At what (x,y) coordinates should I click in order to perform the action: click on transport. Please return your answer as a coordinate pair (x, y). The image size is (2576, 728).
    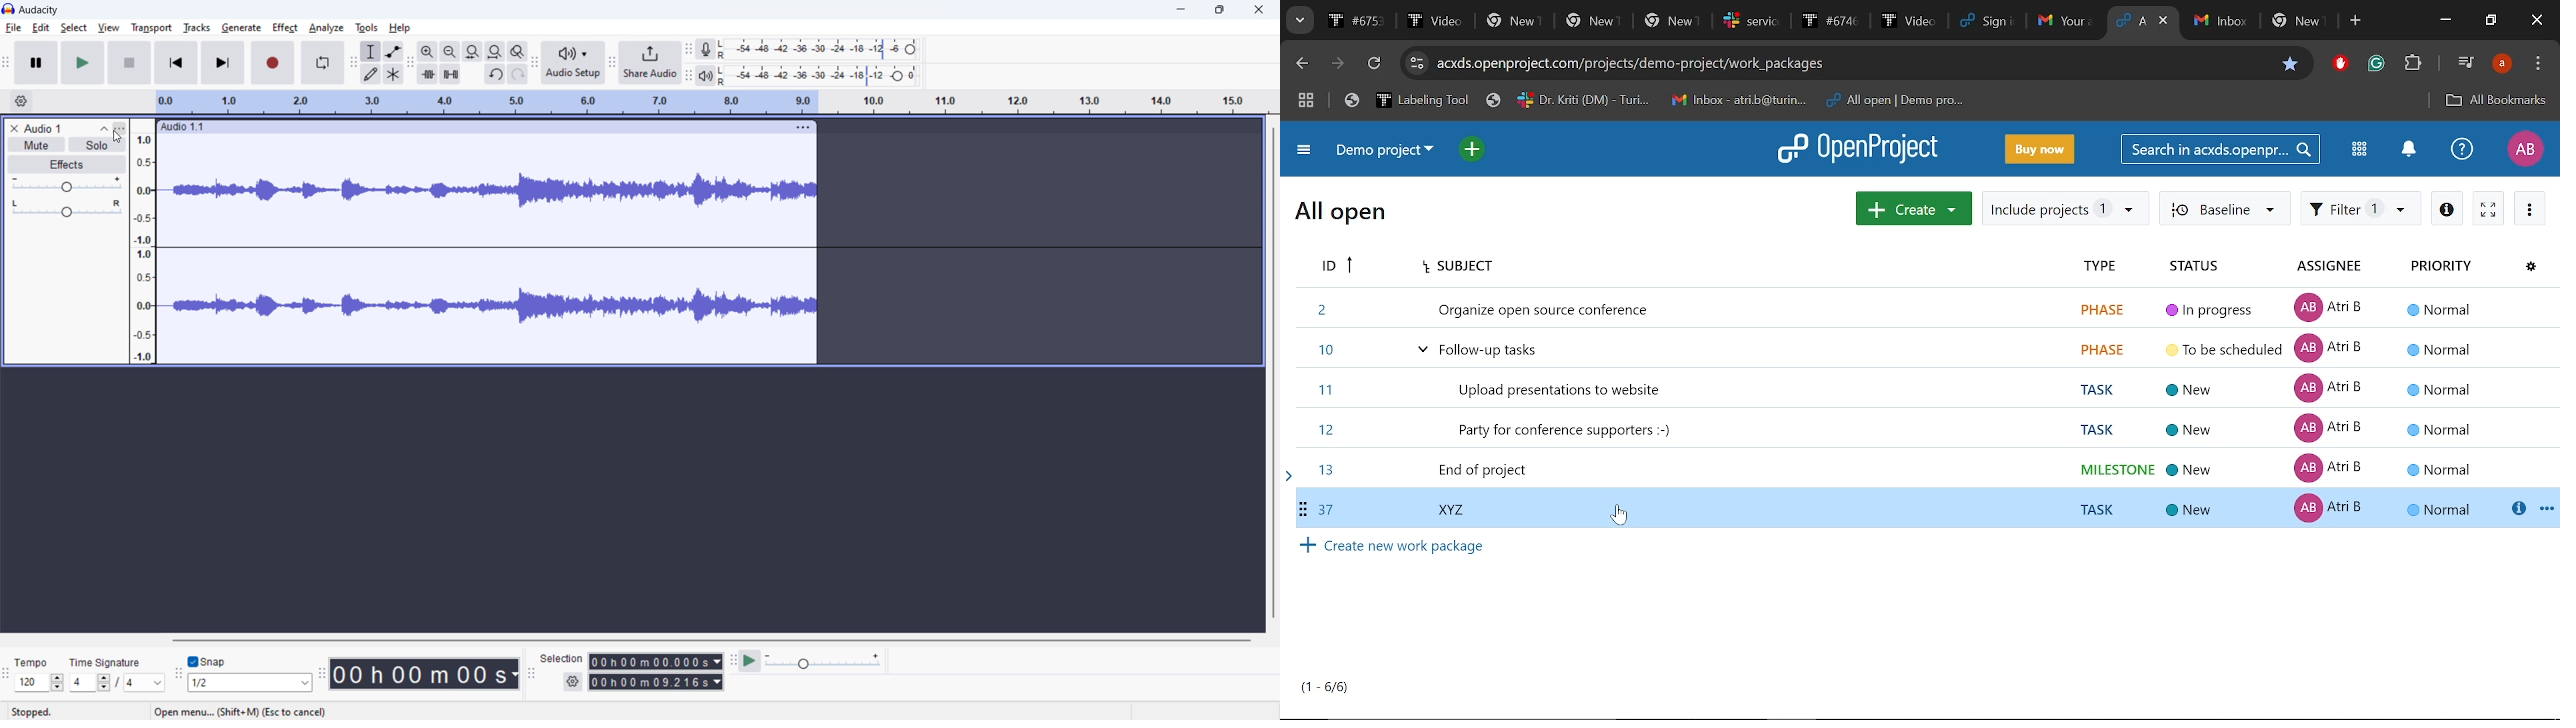
    Looking at the image, I should click on (151, 28).